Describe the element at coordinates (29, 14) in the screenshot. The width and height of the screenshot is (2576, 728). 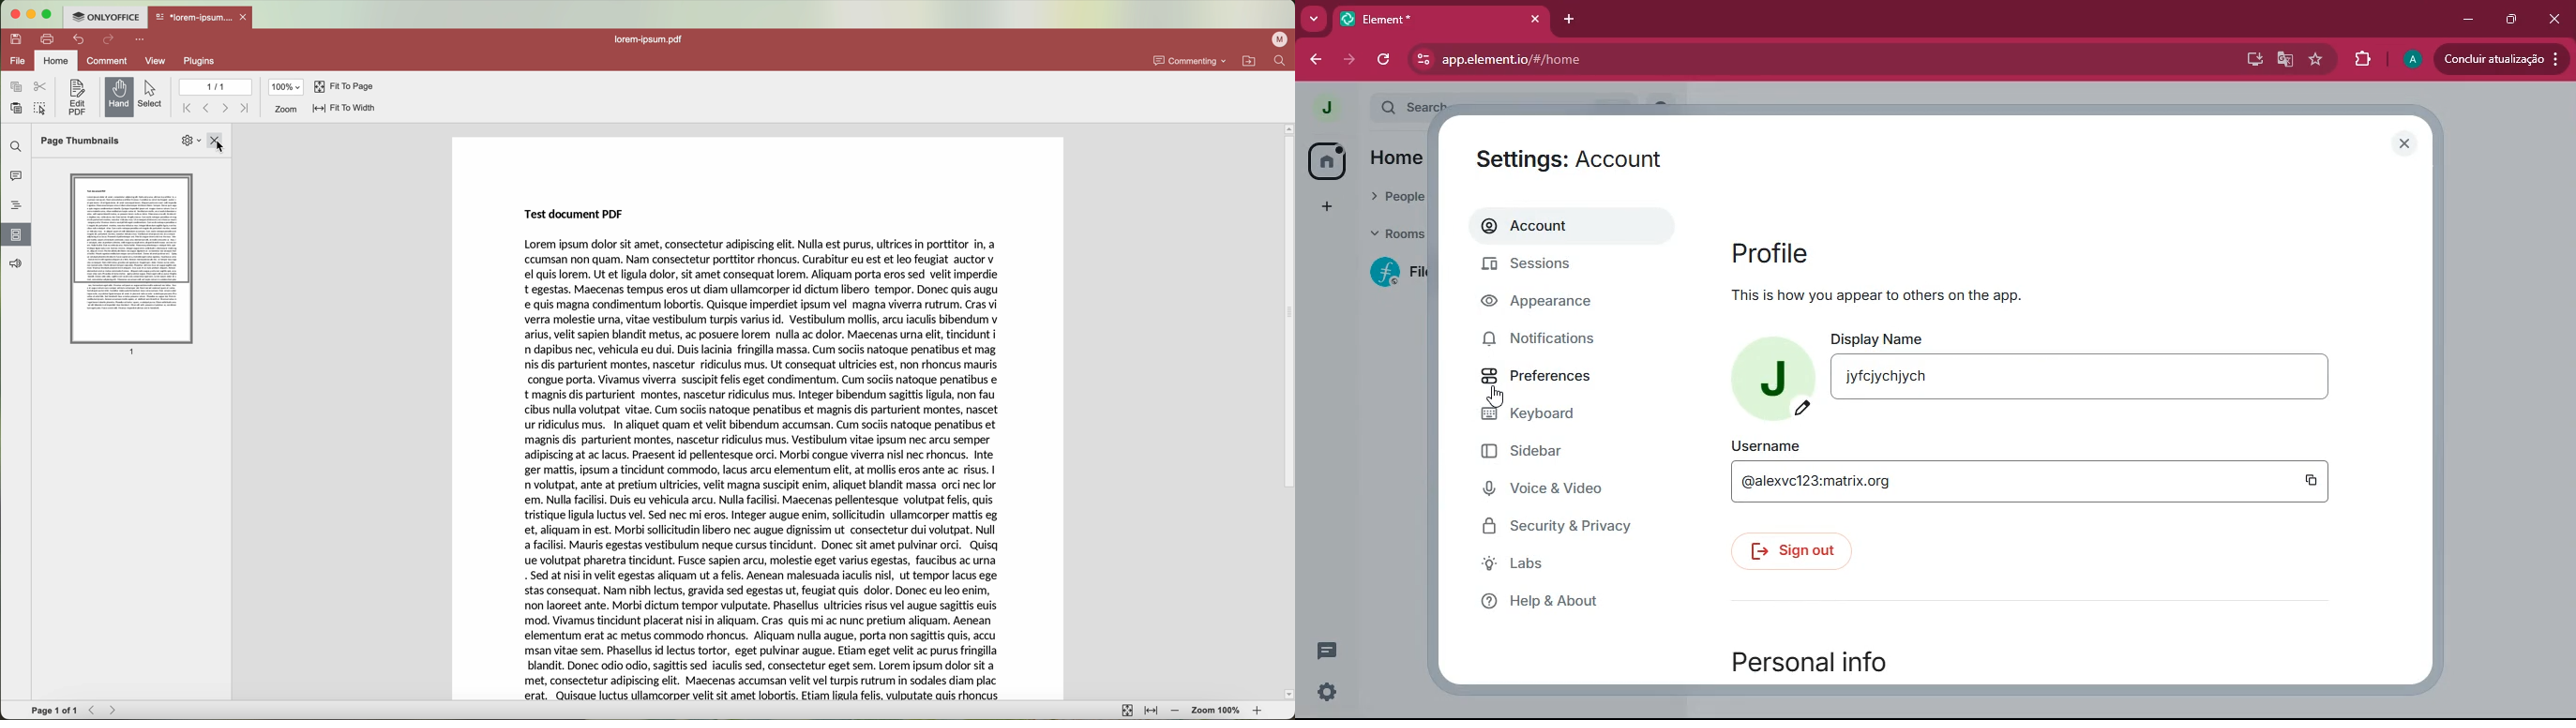
I see `minimize program` at that location.